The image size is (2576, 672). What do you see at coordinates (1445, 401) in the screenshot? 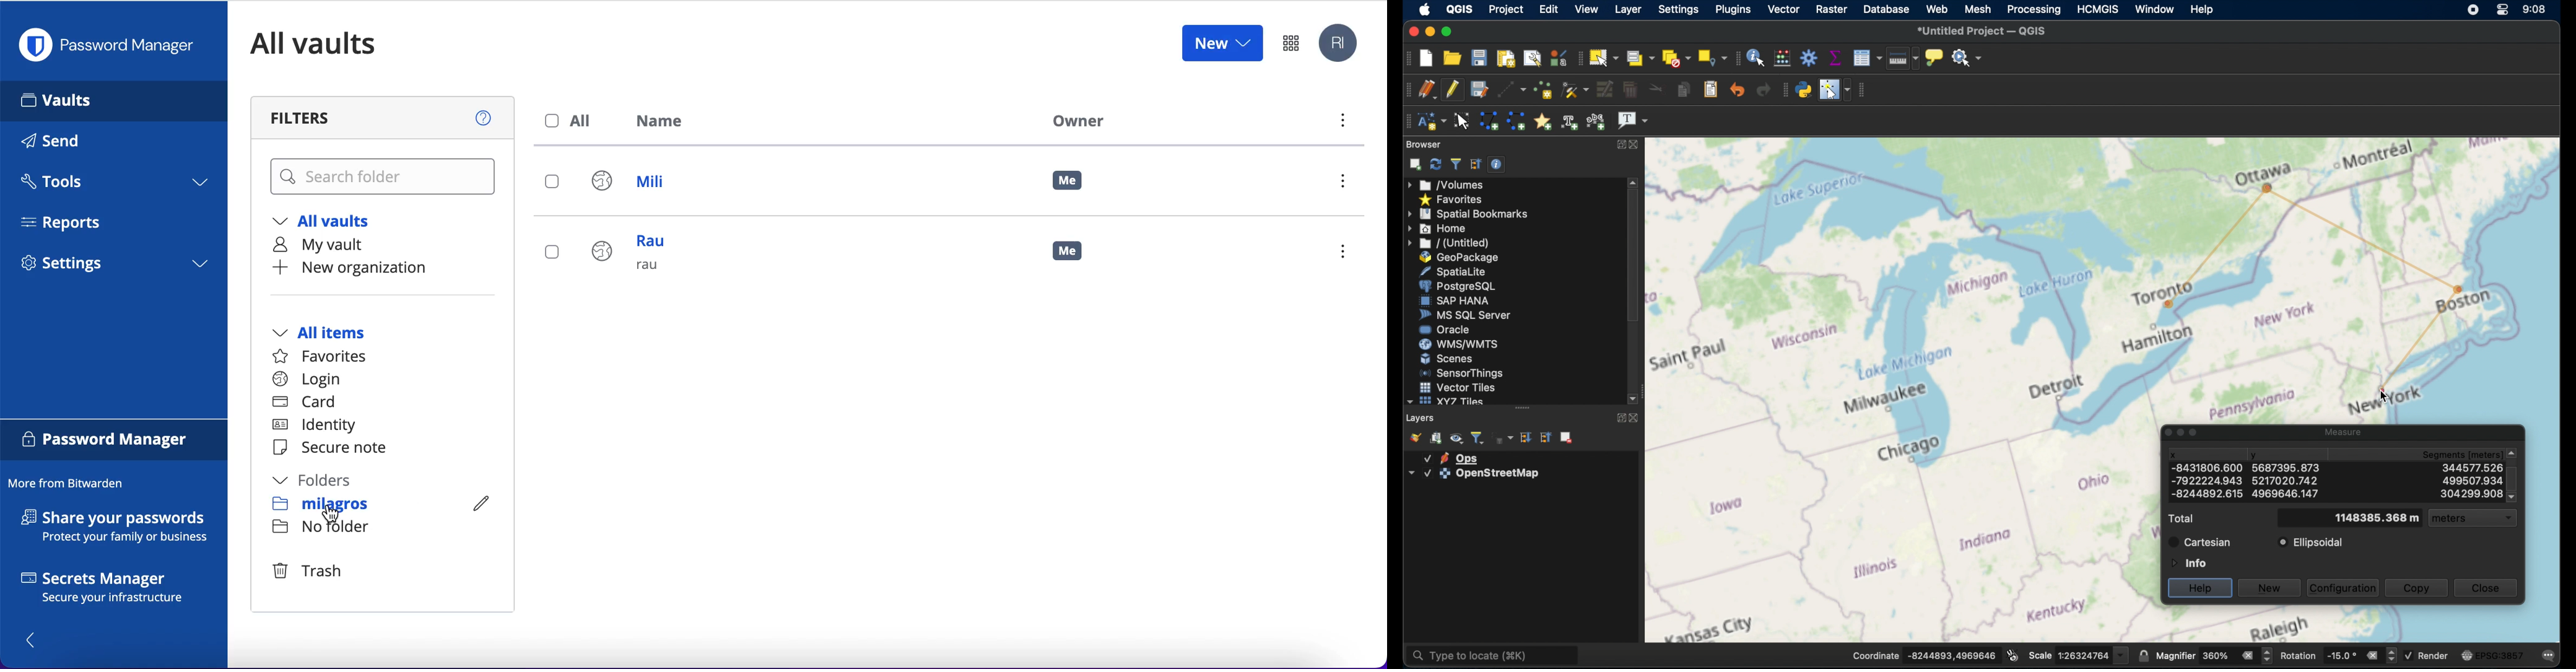
I see `xyzzy tiles` at bounding box center [1445, 401].